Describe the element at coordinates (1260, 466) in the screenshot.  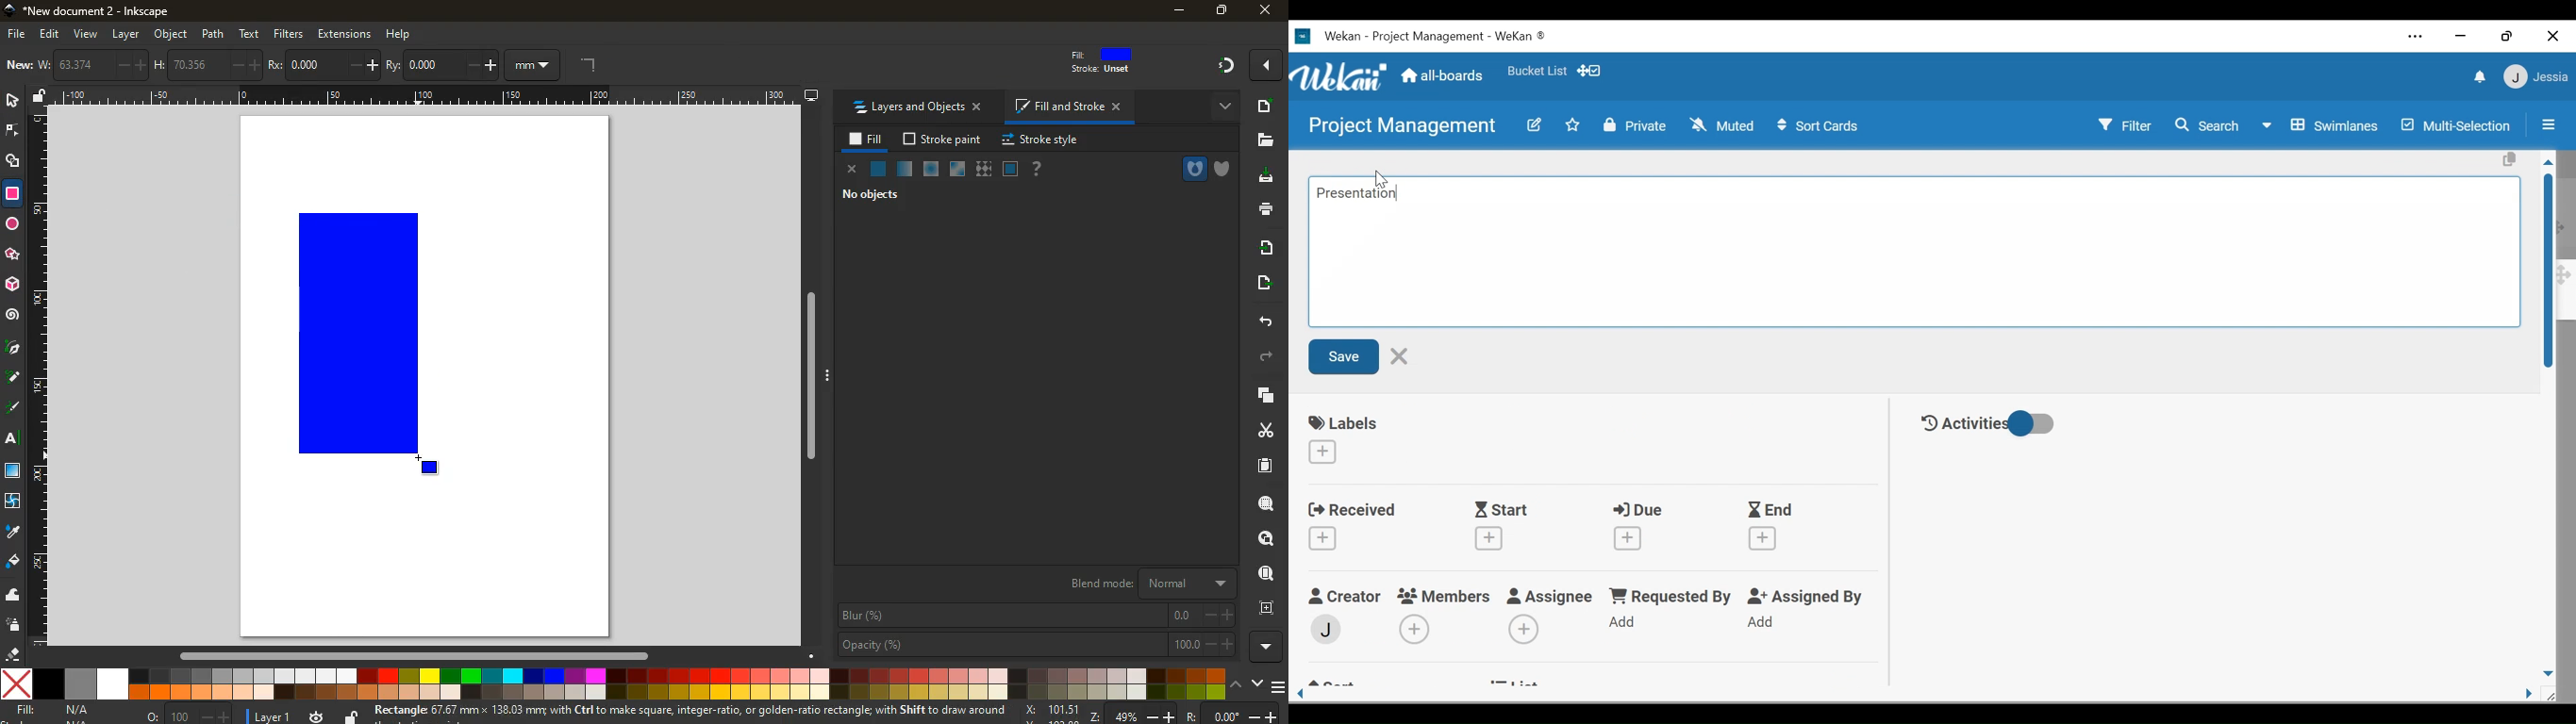
I see `paper` at that location.